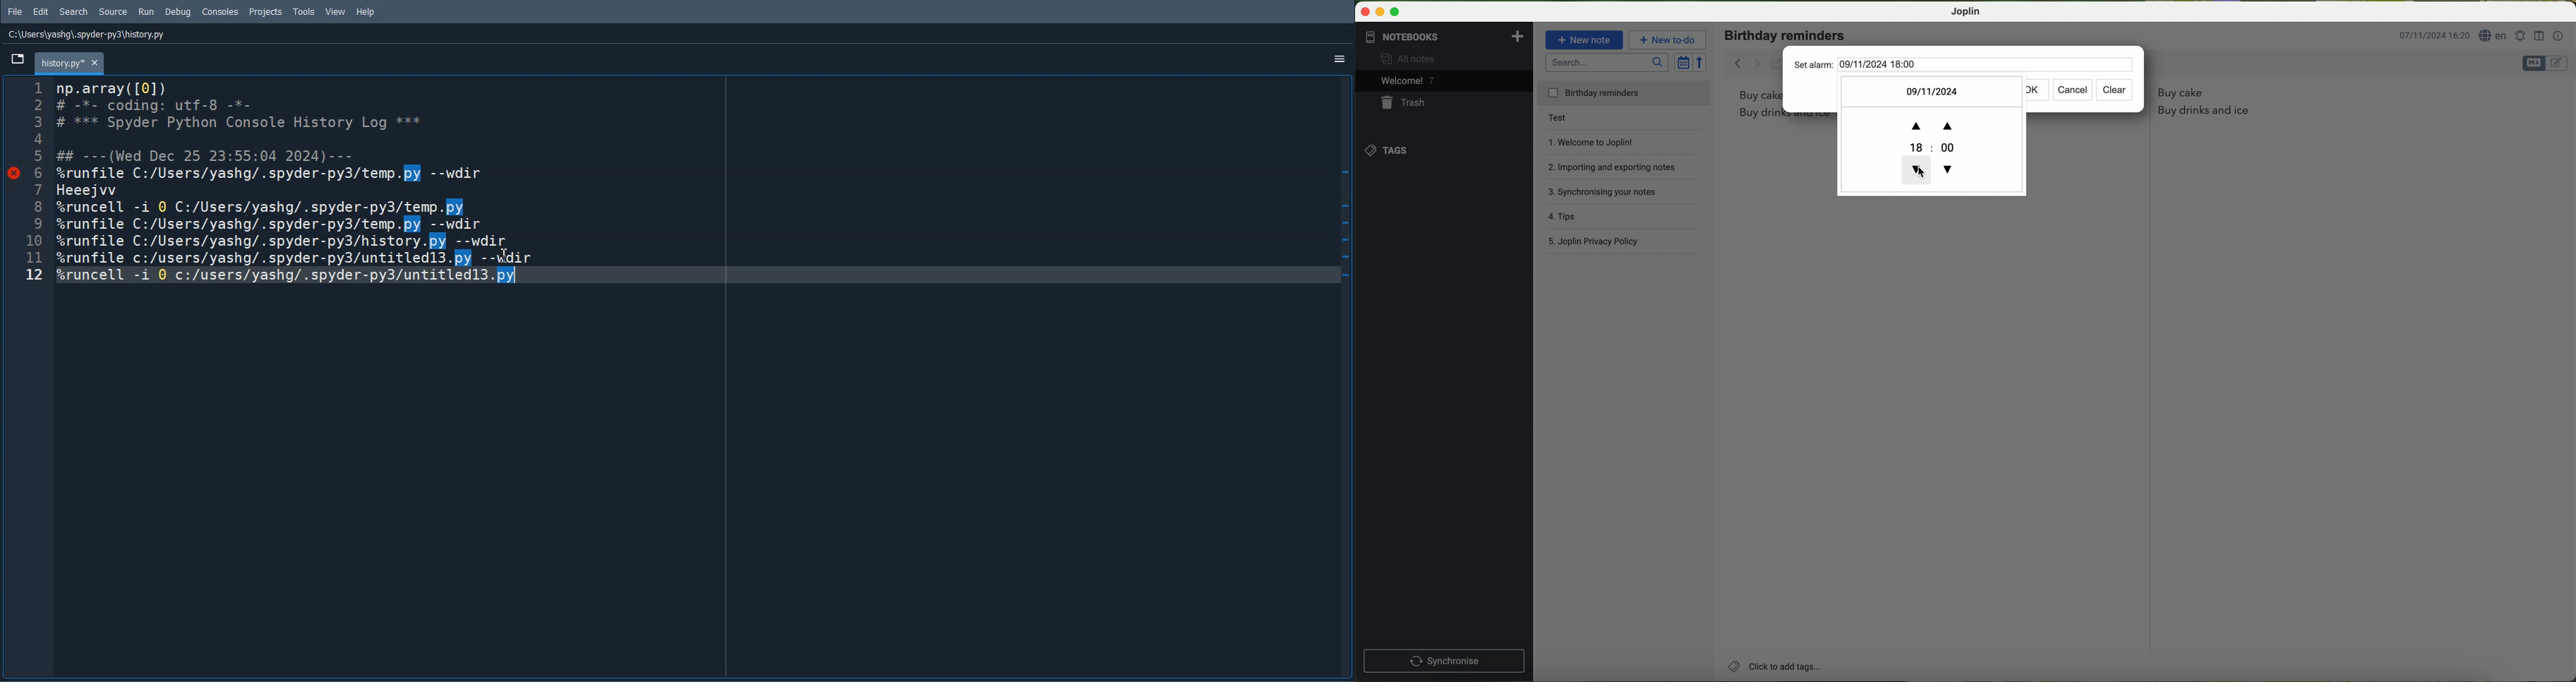 The height and width of the screenshot is (700, 2576). Describe the element at coordinates (1939, 89) in the screenshot. I see `09/11/2024` at that location.